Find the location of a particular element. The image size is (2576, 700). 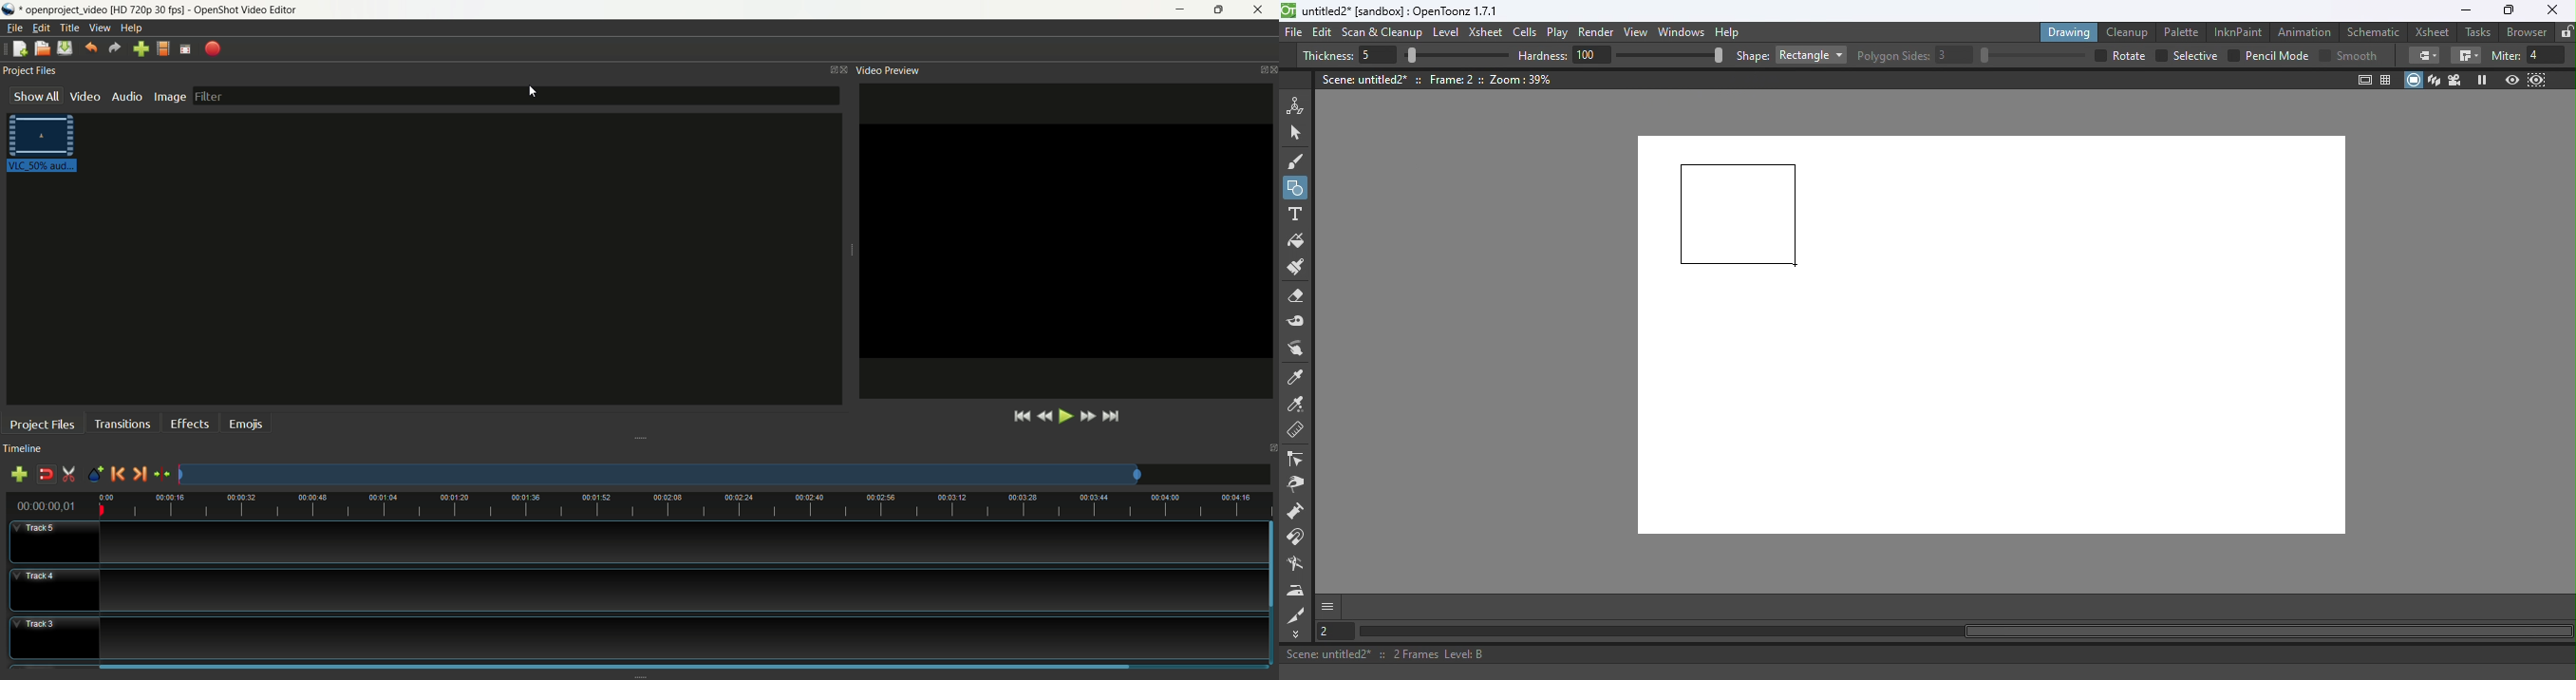

InknPaint is located at coordinates (2239, 30).